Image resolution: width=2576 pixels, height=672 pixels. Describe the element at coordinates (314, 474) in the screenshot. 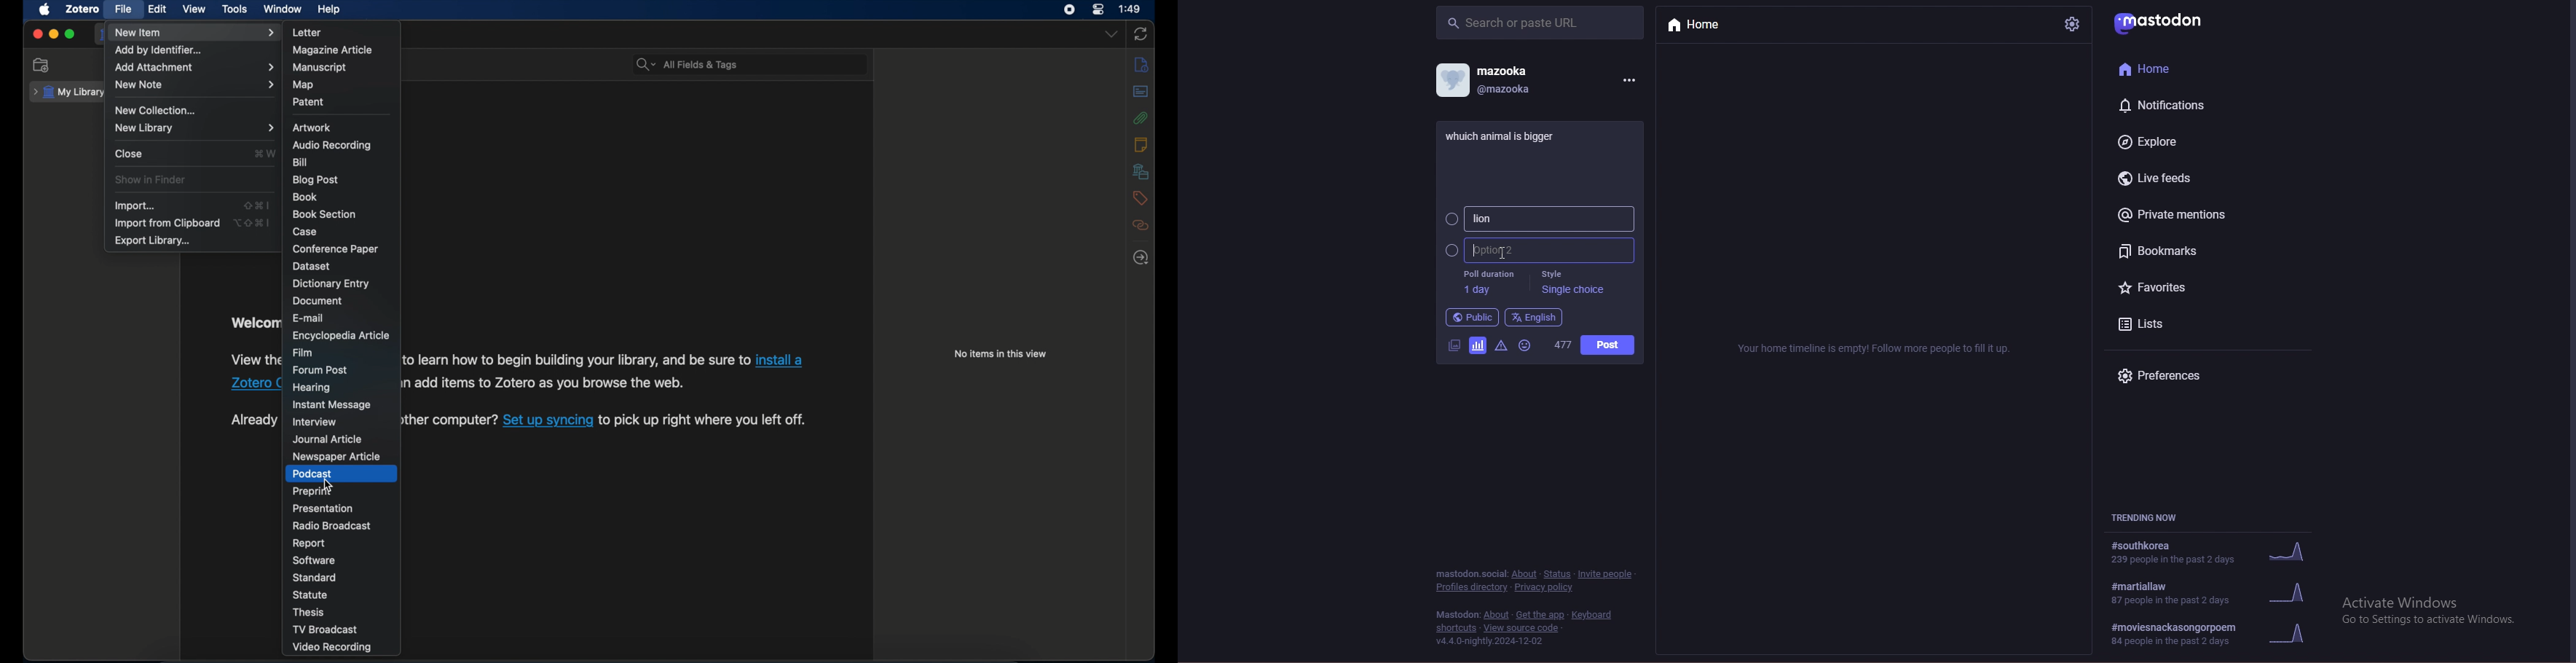

I see `podcast` at that location.